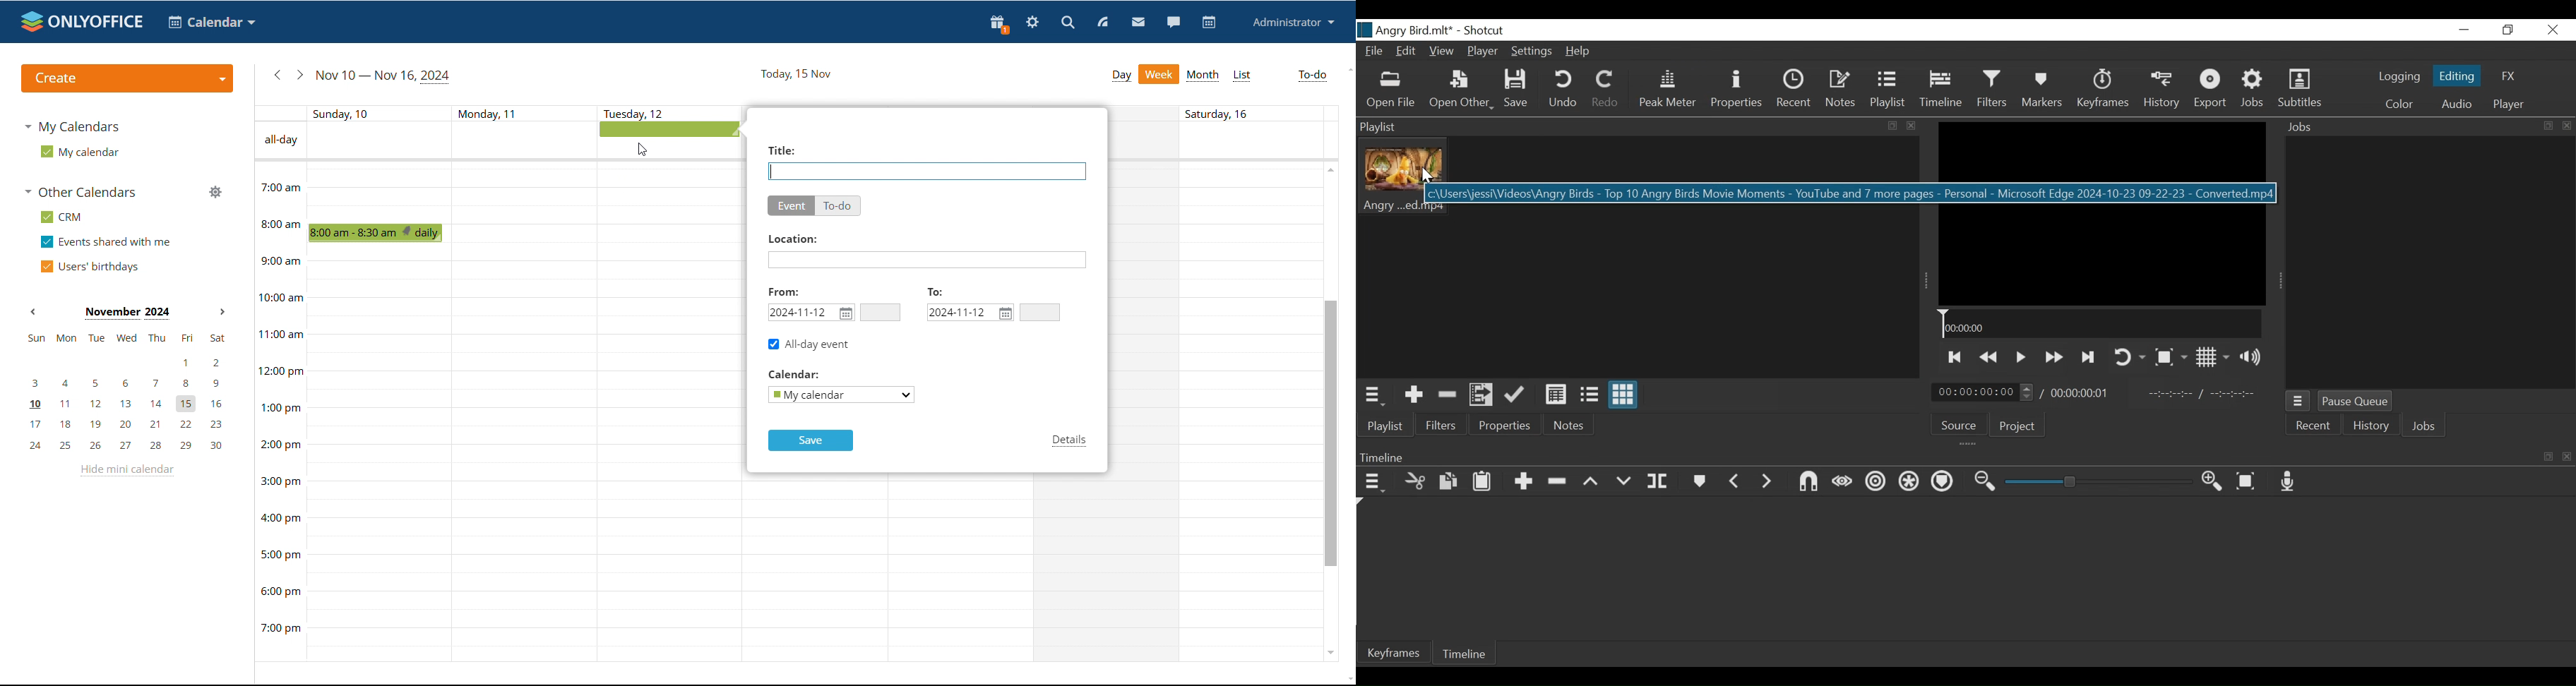 The width and height of the screenshot is (2576, 700). Describe the element at coordinates (131, 405) in the screenshot. I see `10, 11, 12, 13, 14, 15, 16` at that location.